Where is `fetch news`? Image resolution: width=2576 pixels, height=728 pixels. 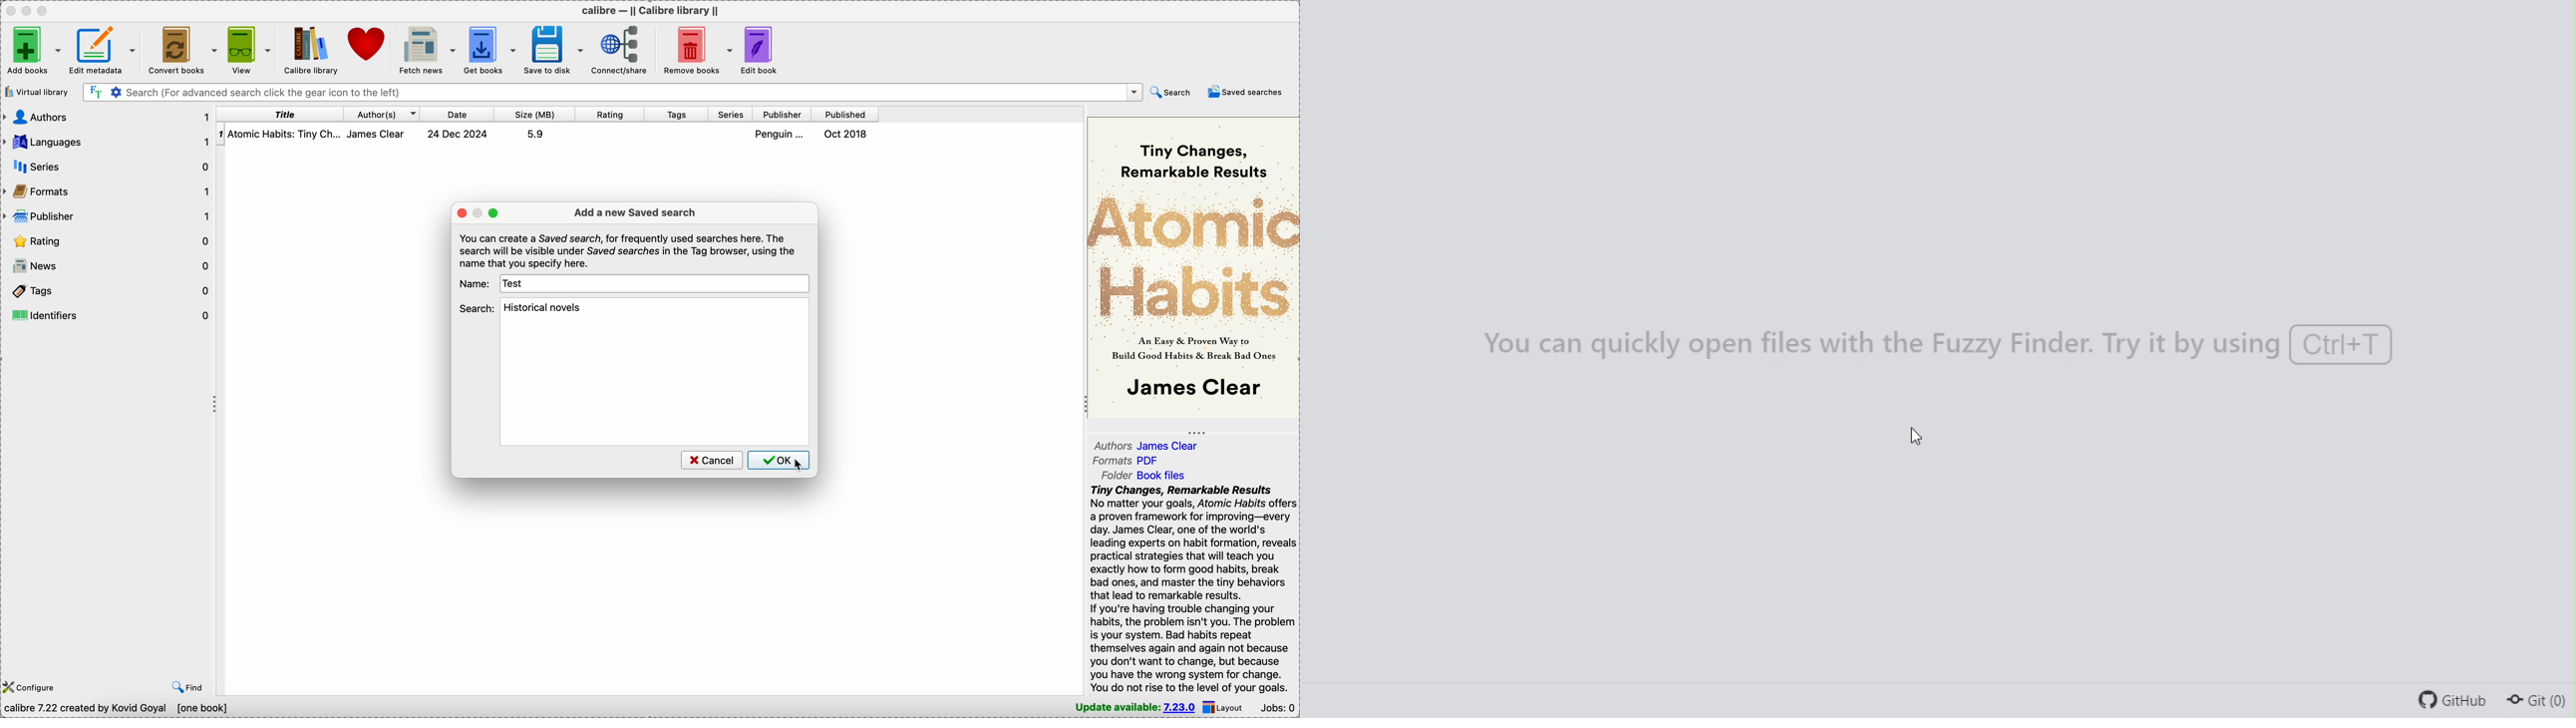
fetch news is located at coordinates (429, 49).